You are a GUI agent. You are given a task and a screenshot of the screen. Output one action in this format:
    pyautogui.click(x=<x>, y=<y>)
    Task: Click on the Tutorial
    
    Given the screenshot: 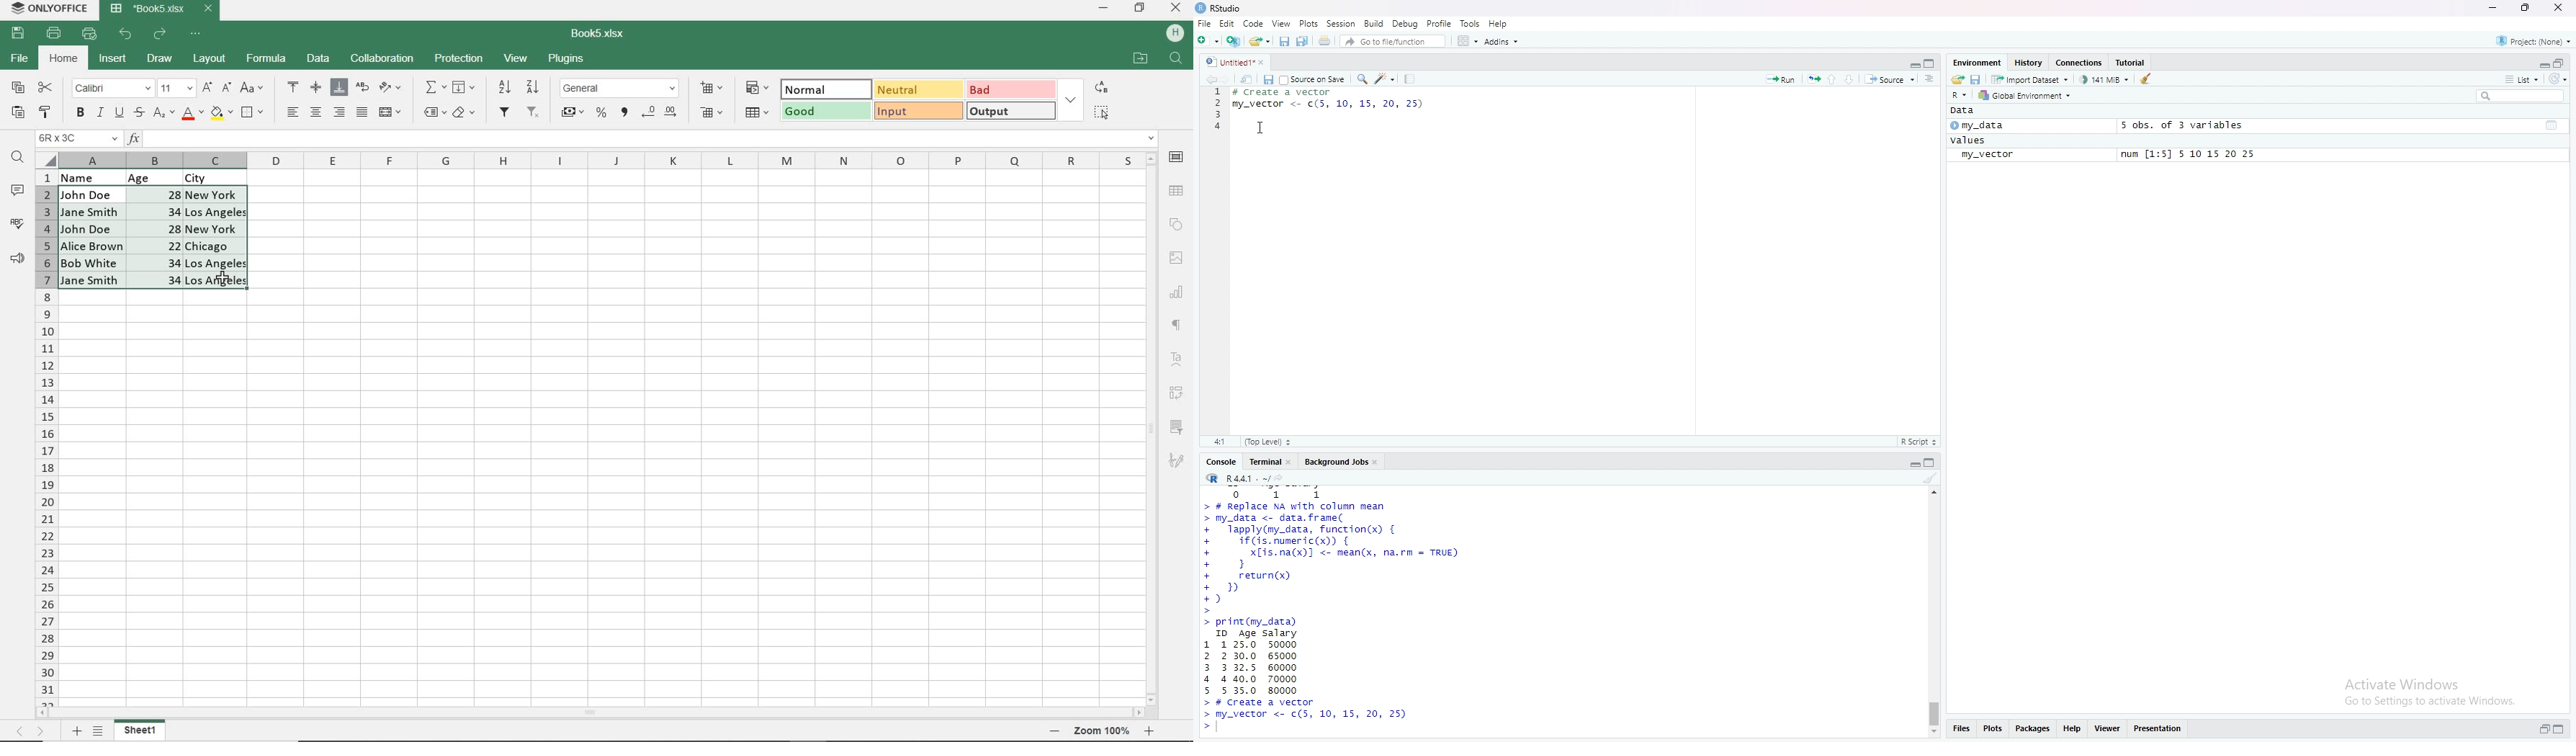 What is the action you would take?
    pyautogui.click(x=2132, y=61)
    